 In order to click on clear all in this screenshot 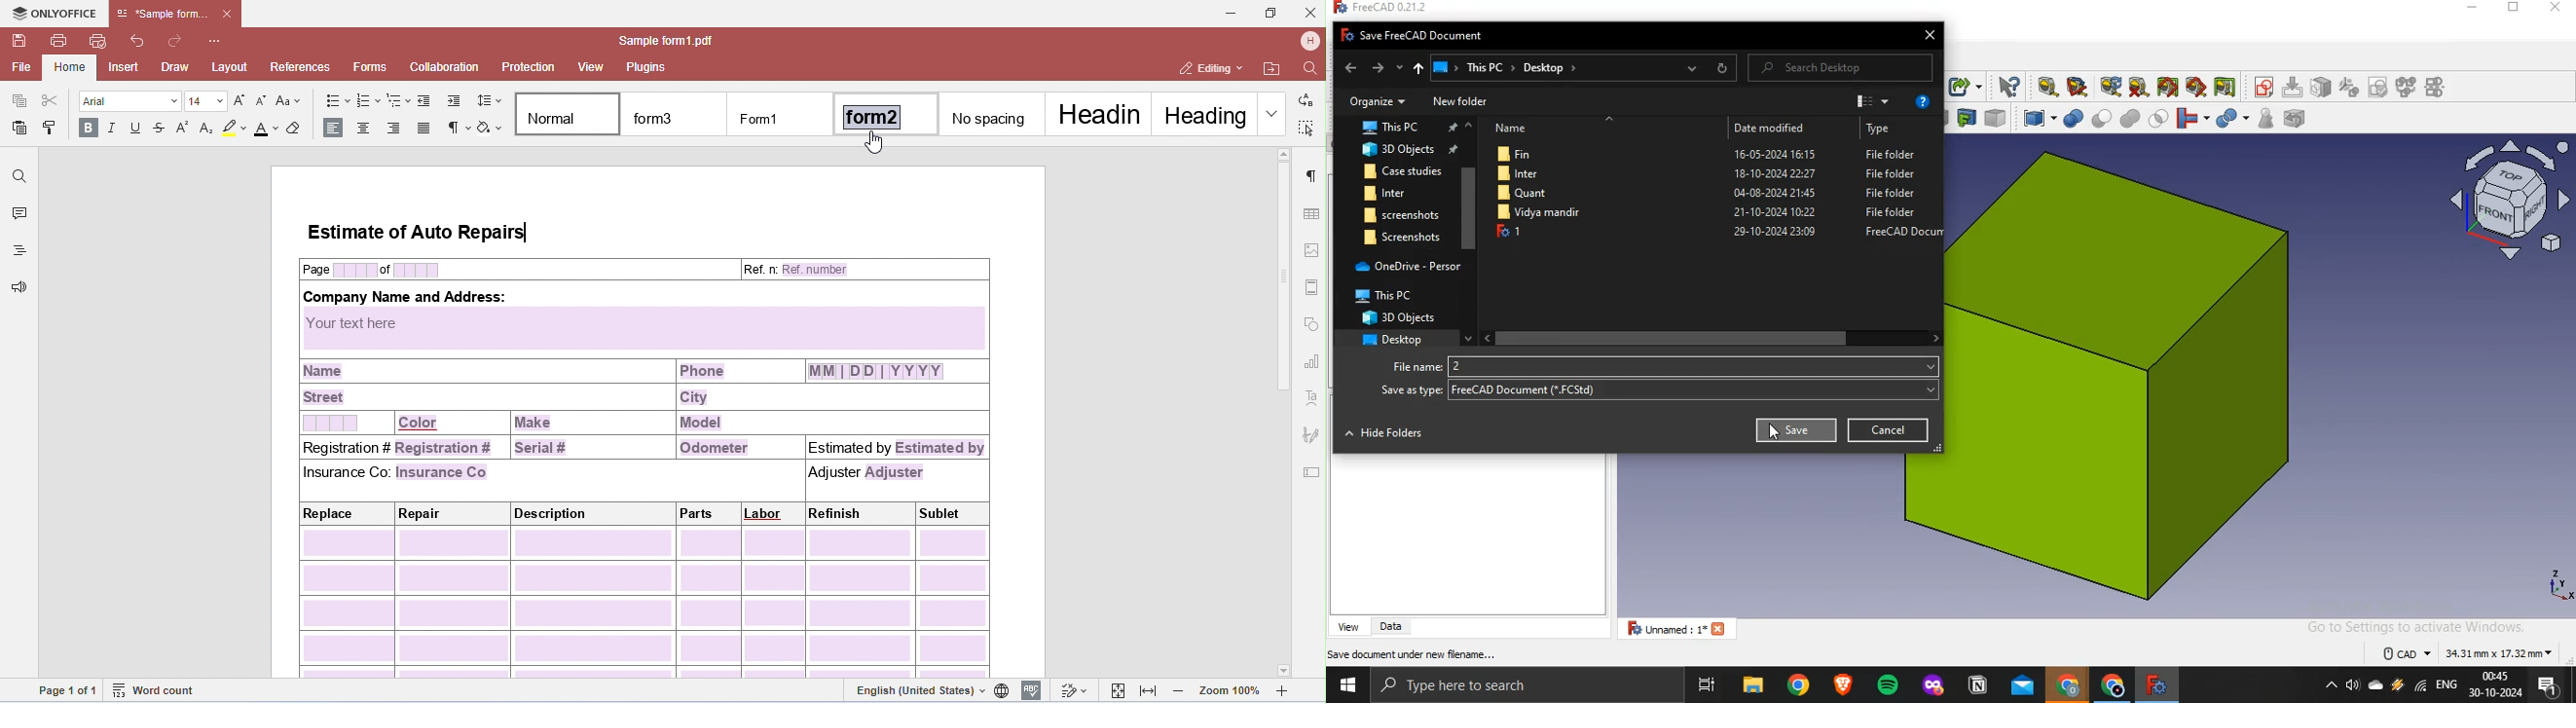, I will do `click(2140, 87)`.